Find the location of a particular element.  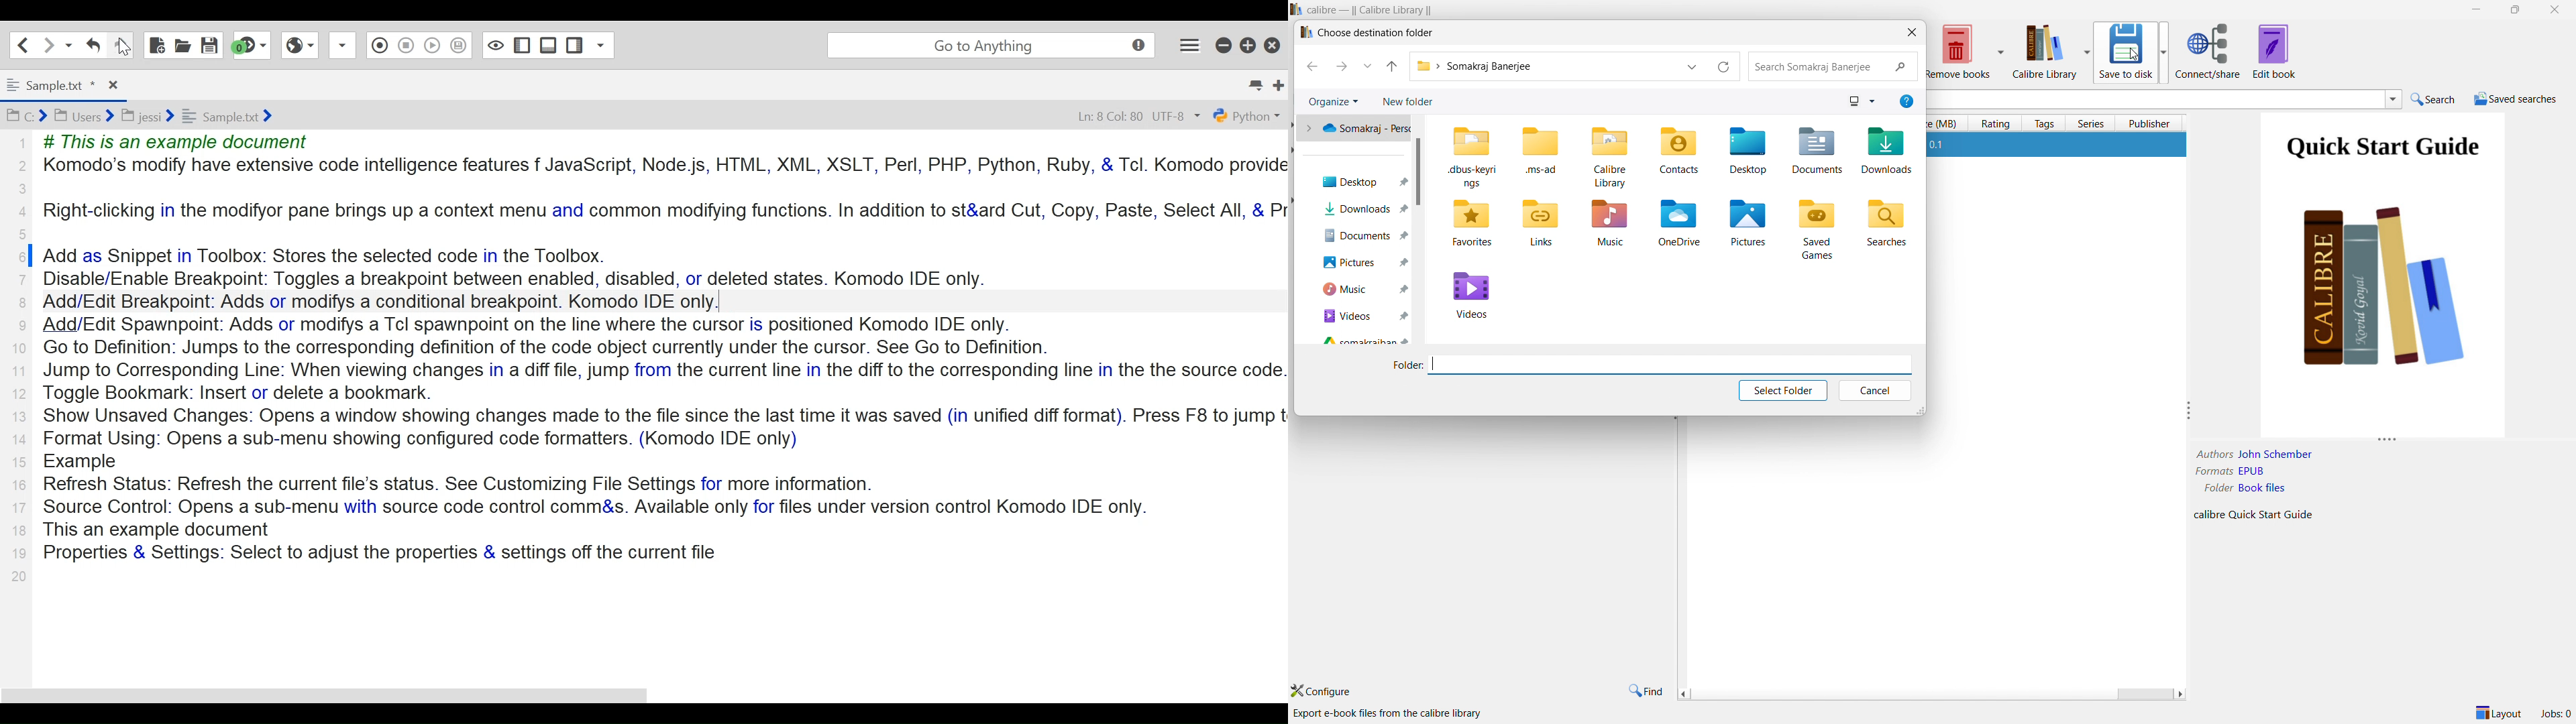

Somakraj Banerjee is located at coordinates (1542, 66).